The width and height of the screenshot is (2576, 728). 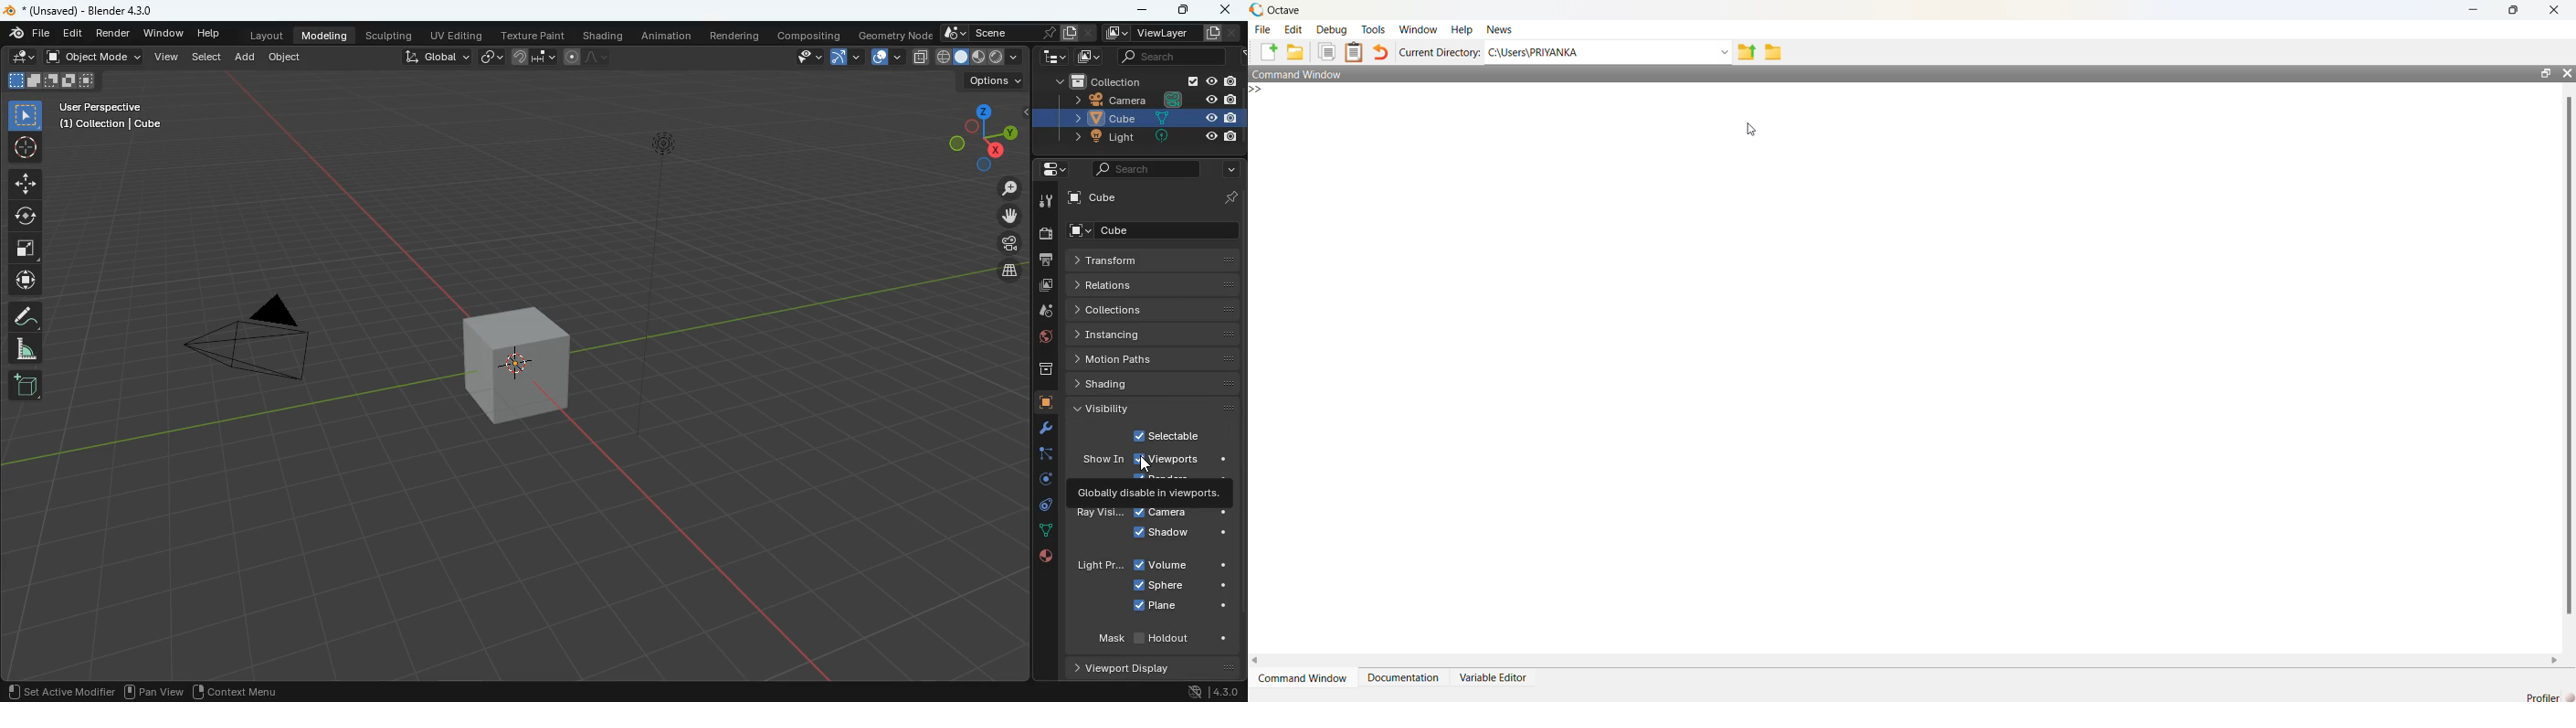 What do you see at coordinates (1169, 33) in the screenshot?
I see `viewlayer` at bounding box center [1169, 33].